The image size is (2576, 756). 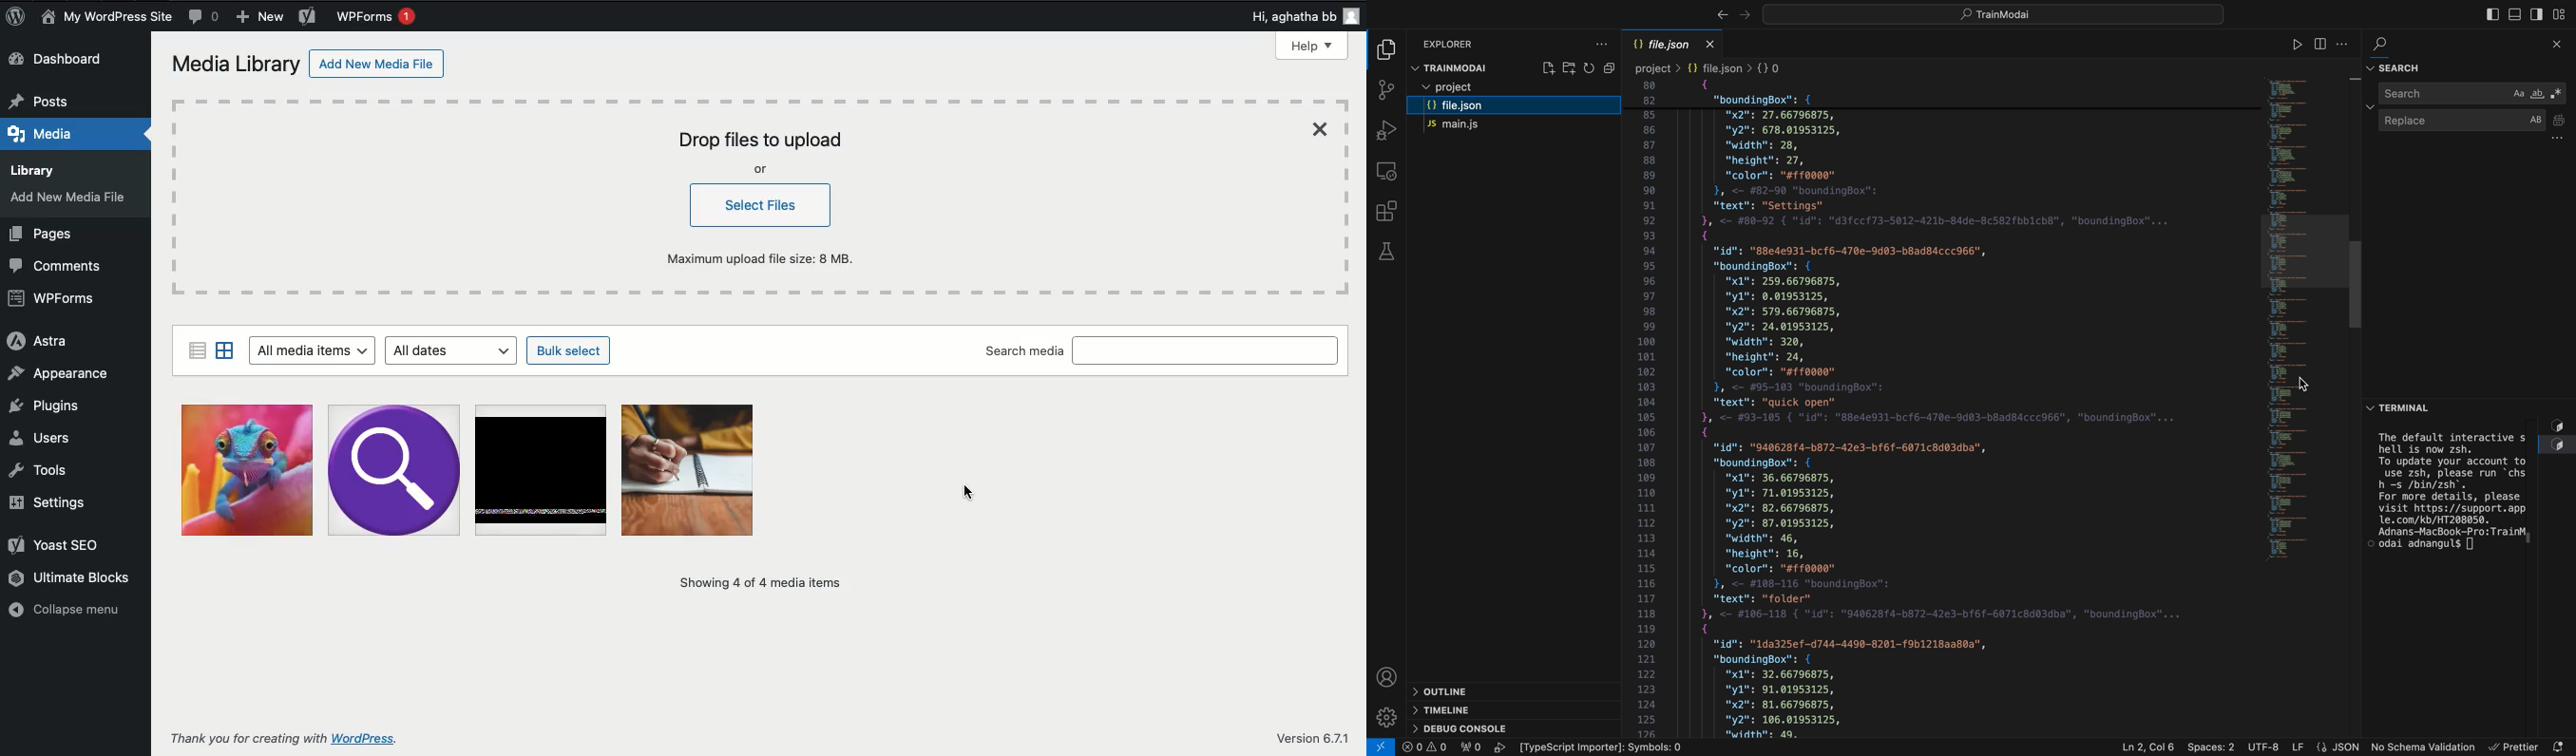 I want to click on Hi users, so click(x=1307, y=17).